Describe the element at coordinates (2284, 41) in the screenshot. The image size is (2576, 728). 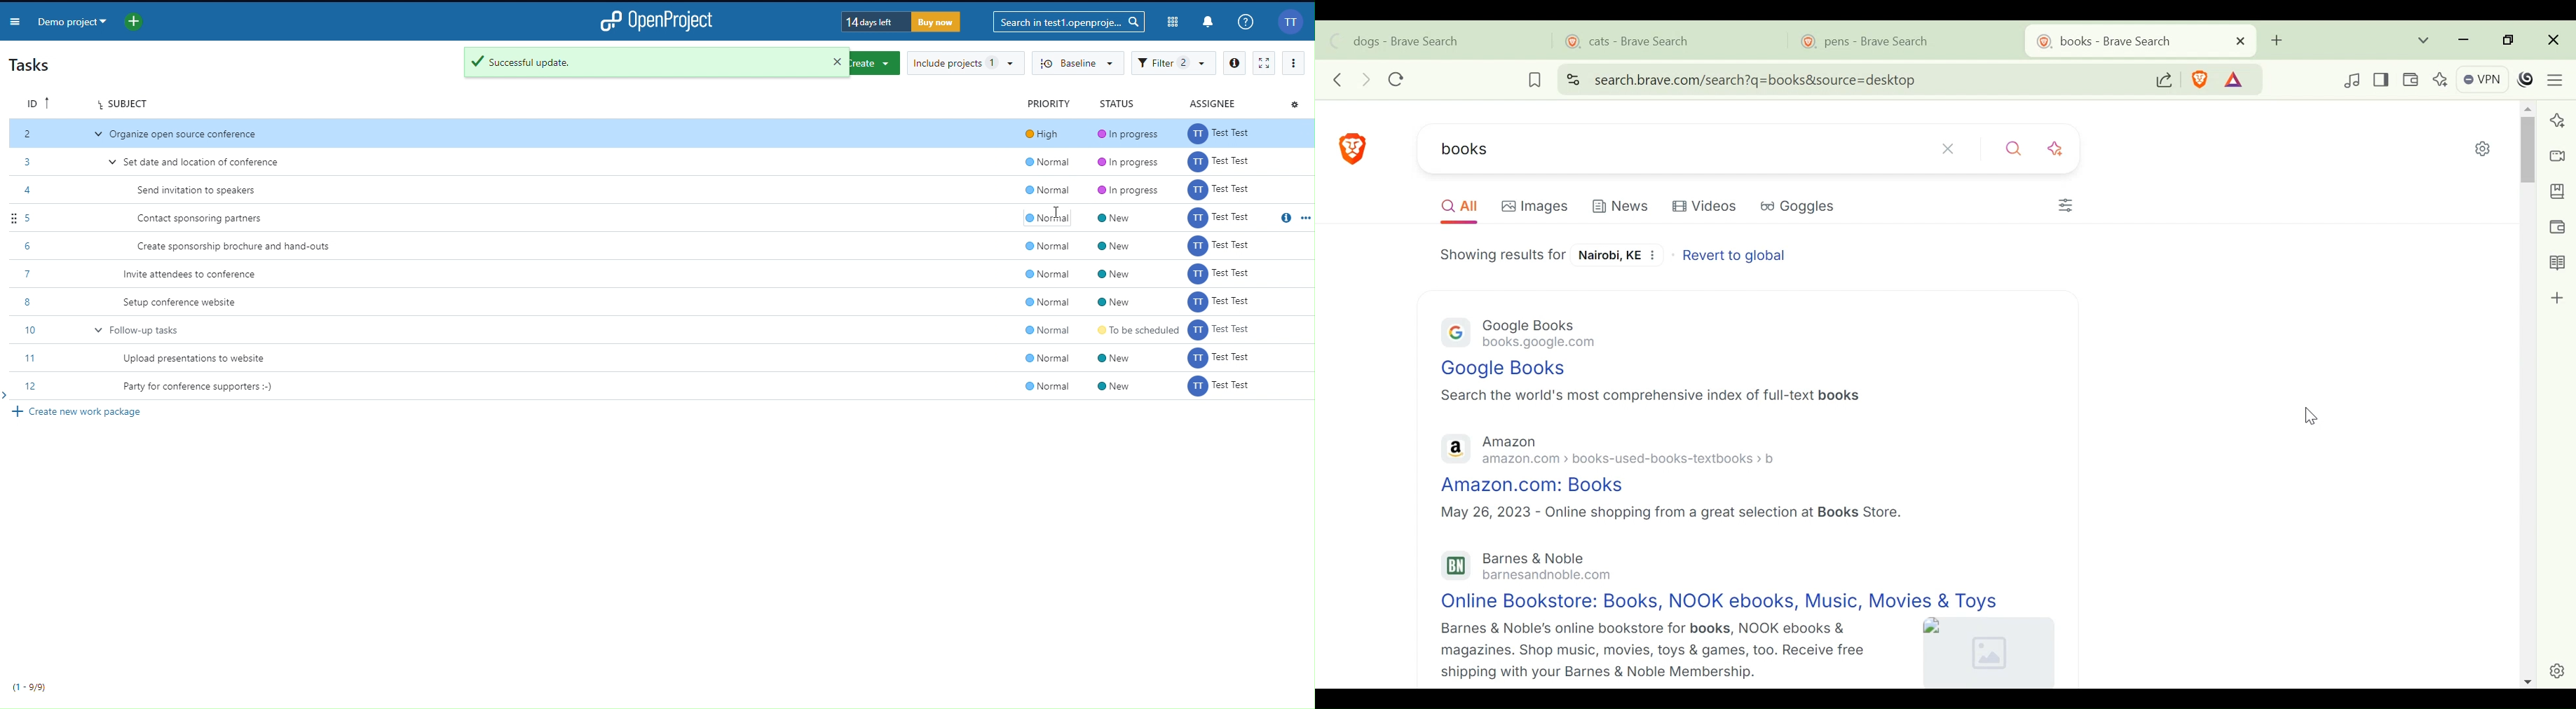
I see `ADD TAB` at that location.